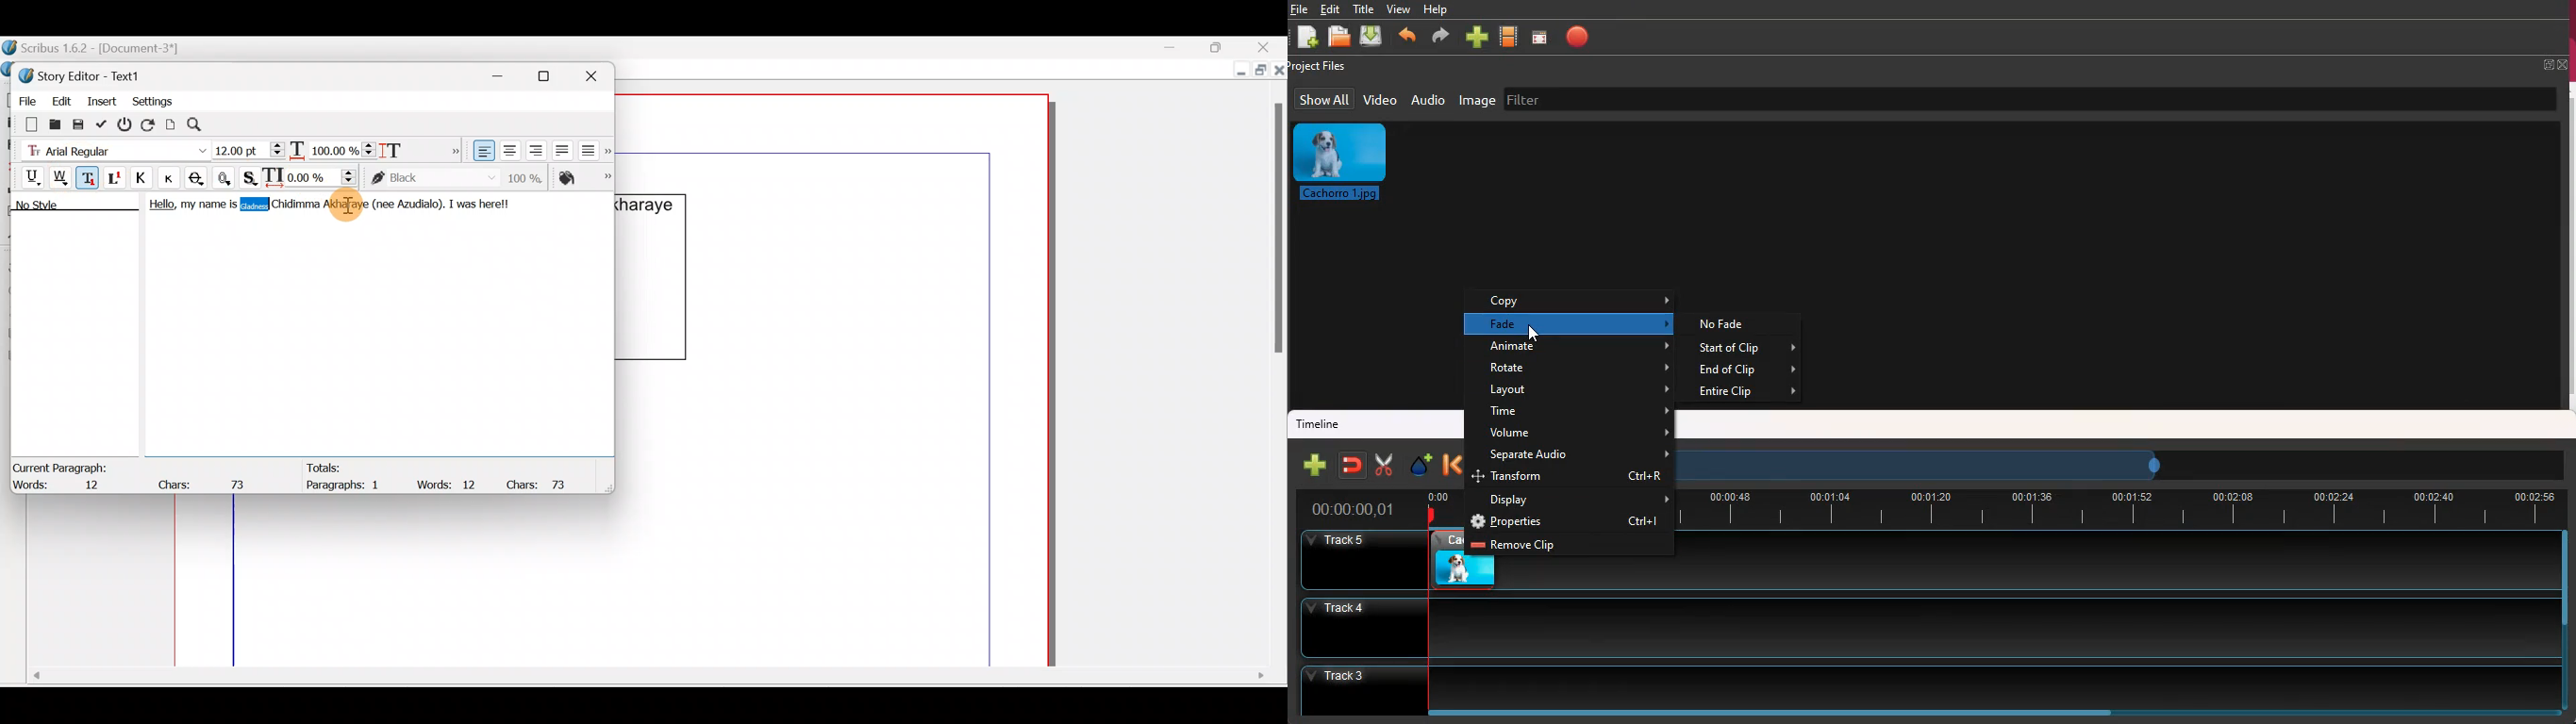 Image resolution: width=2576 pixels, height=728 pixels. Describe the element at coordinates (79, 123) in the screenshot. I see `Save to file` at that location.